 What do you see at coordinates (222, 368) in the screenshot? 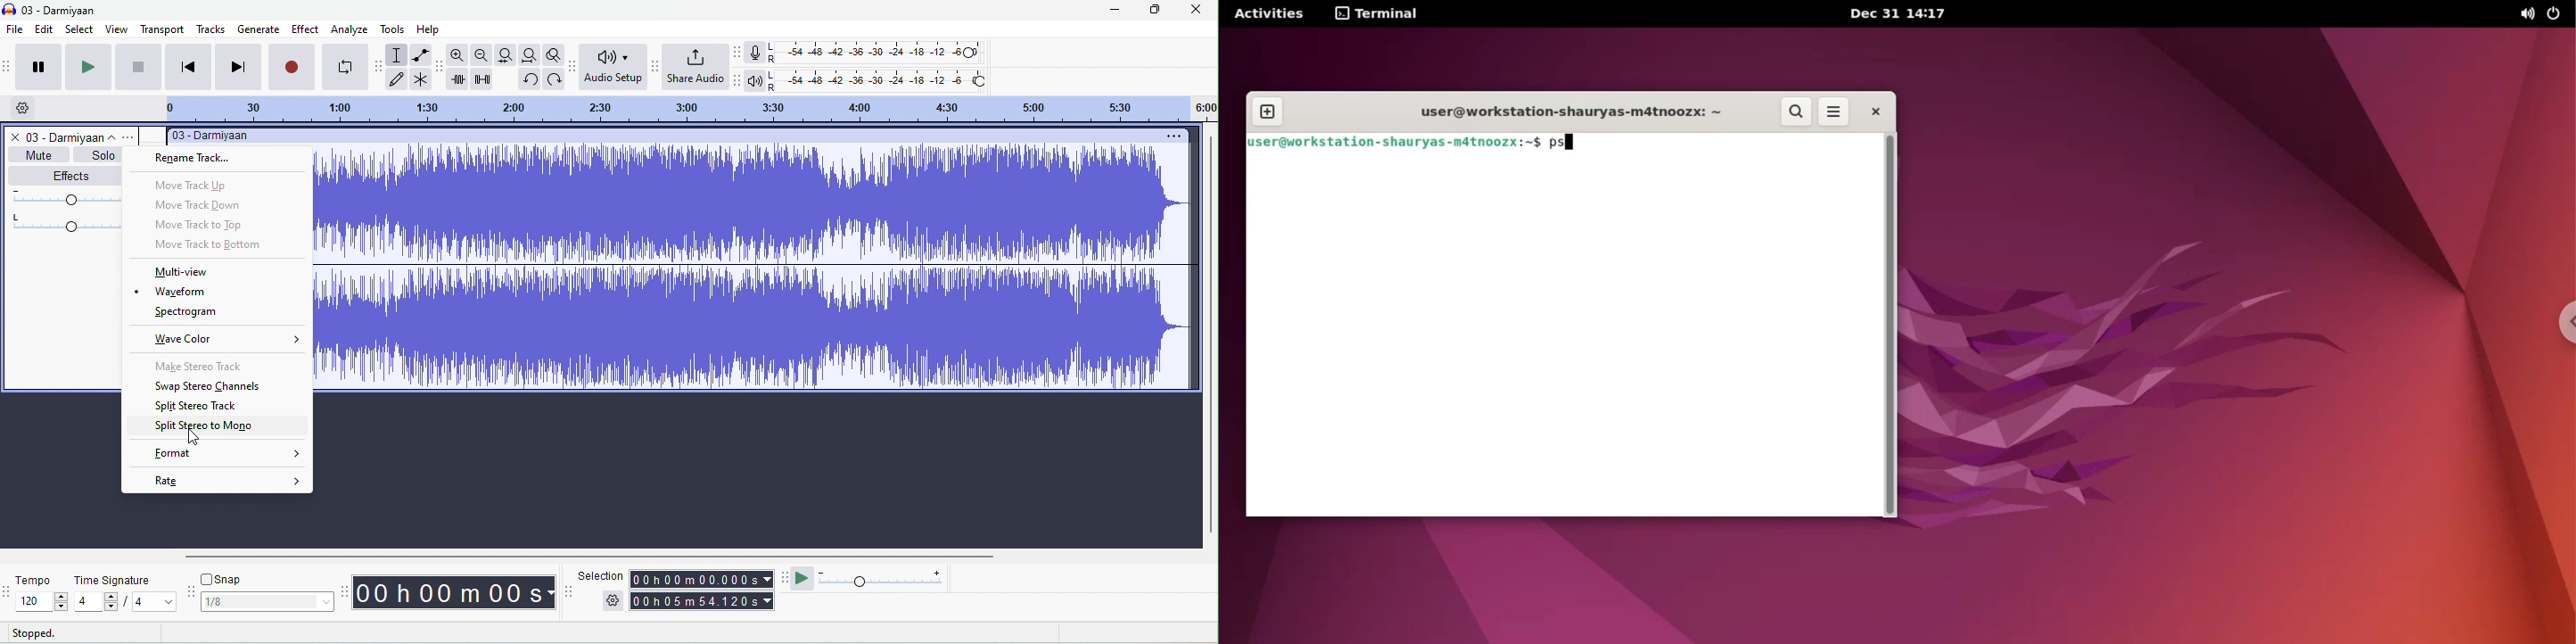
I see `make stereo track` at bounding box center [222, 368].